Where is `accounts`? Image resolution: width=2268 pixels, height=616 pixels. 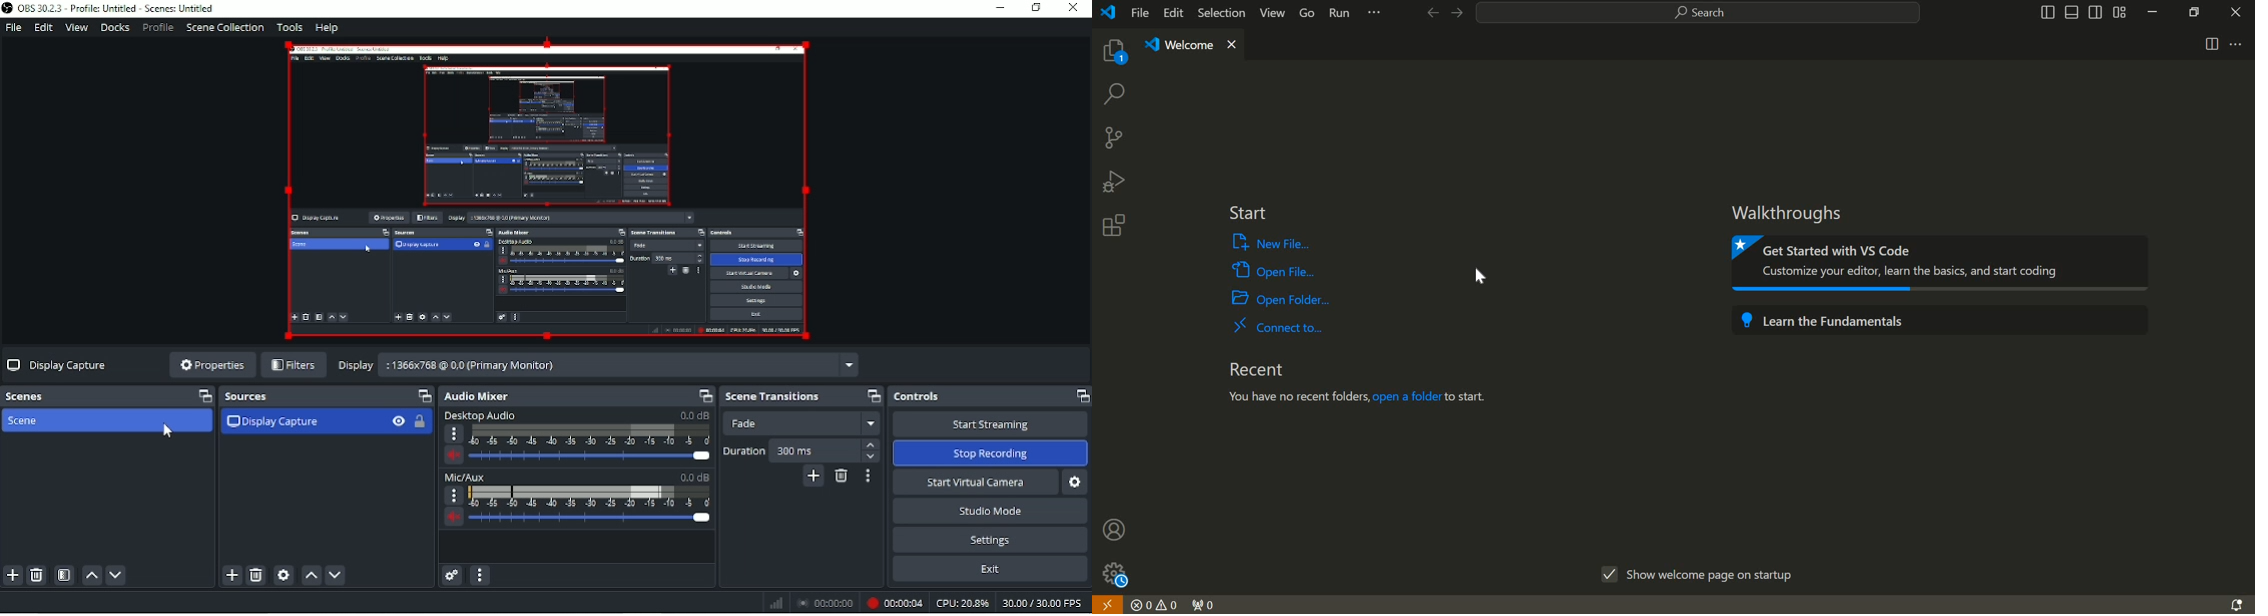
accounts is located at coordinates (1115, 528).